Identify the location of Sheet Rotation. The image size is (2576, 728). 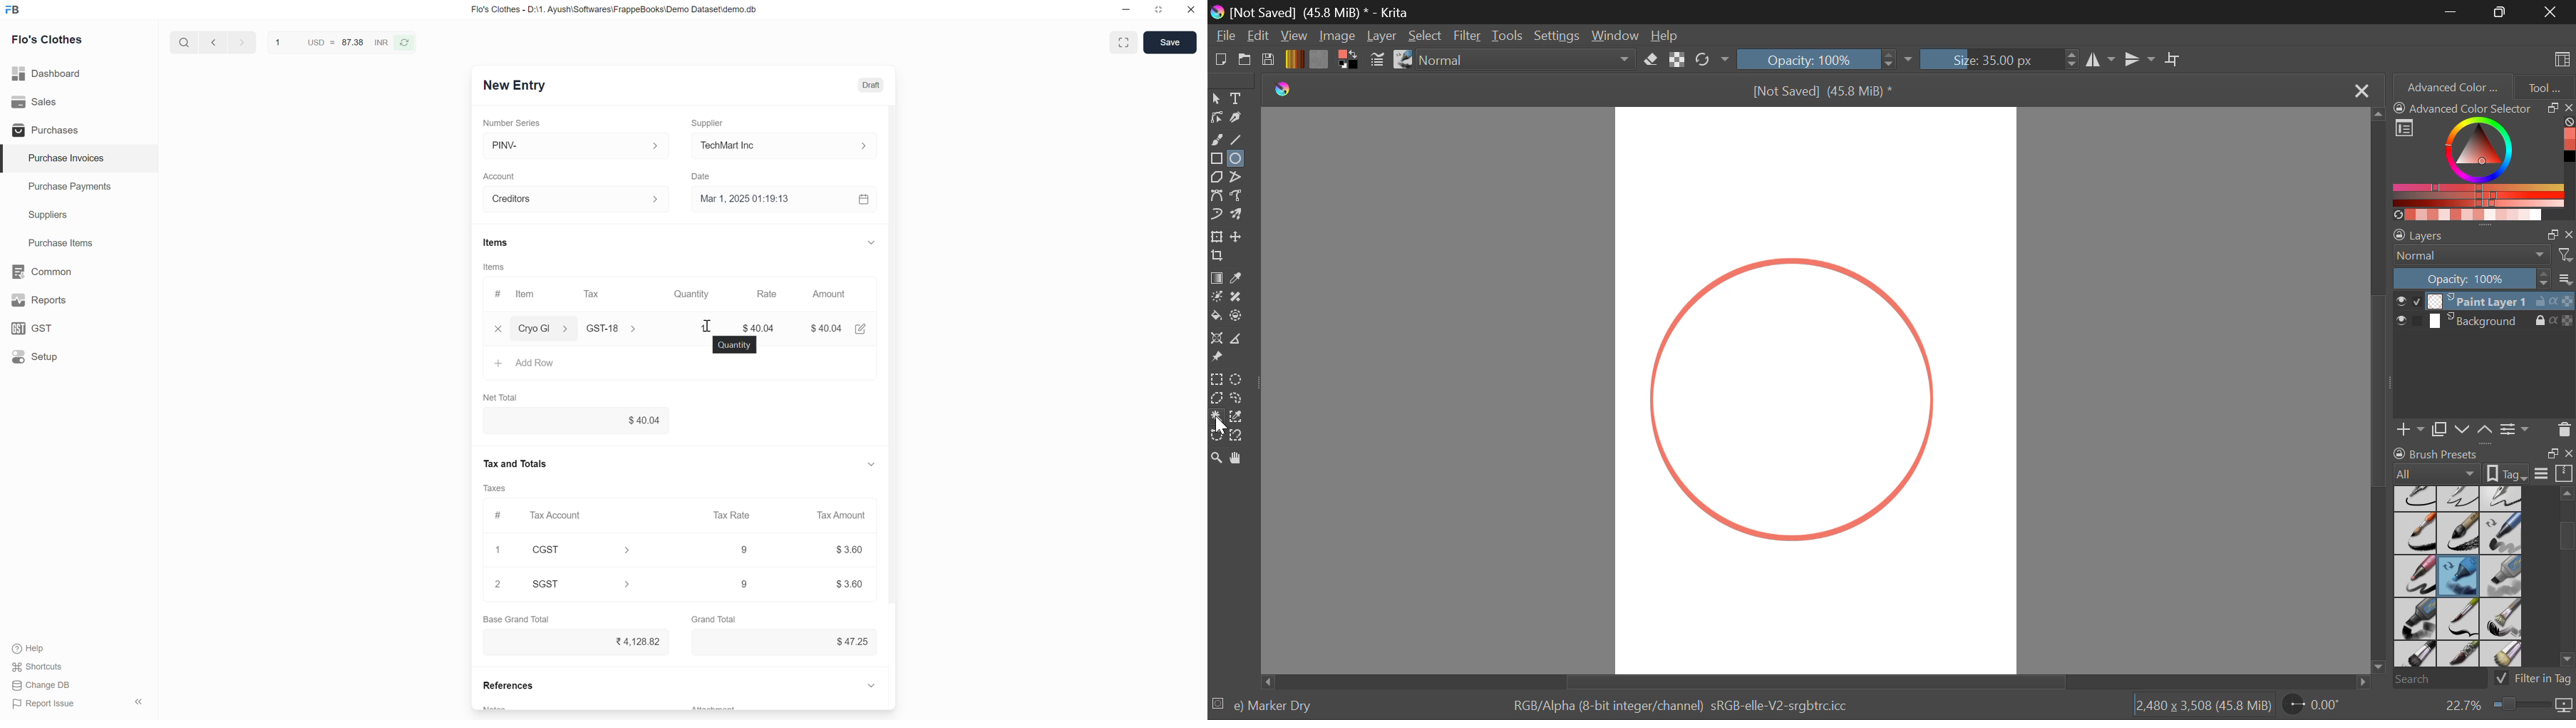
(2319, 705).